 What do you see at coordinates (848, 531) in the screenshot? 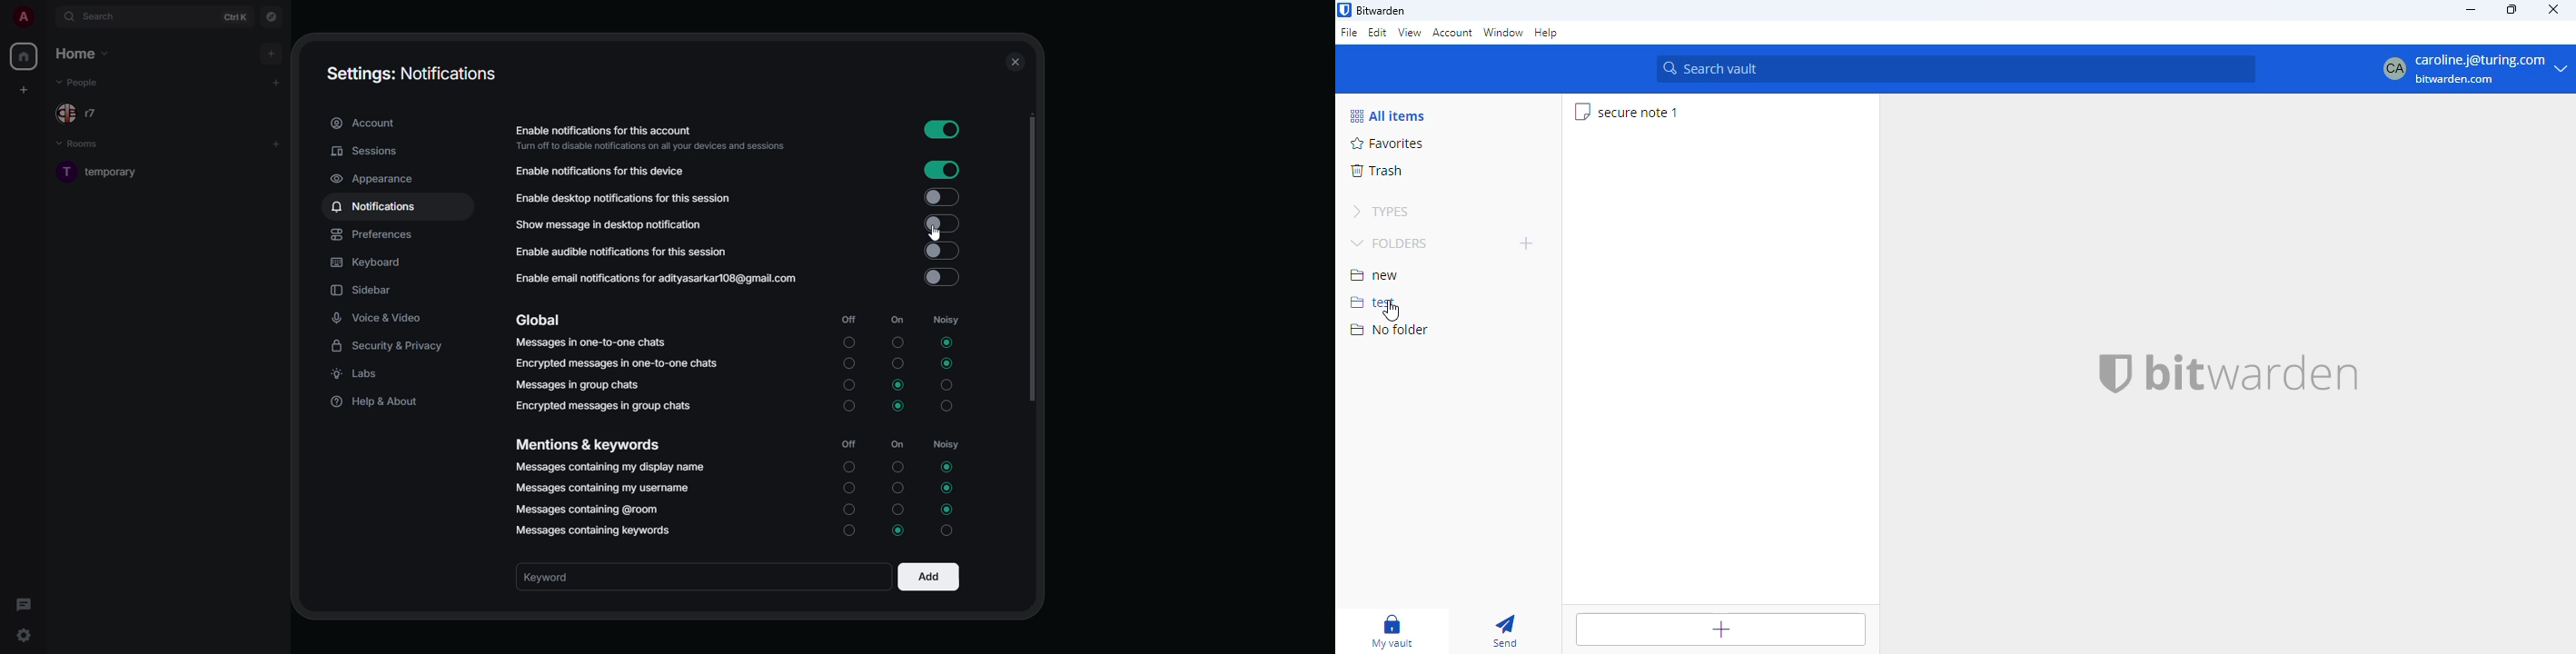
I see `Off Unselected` at bounding box center [848, 531].